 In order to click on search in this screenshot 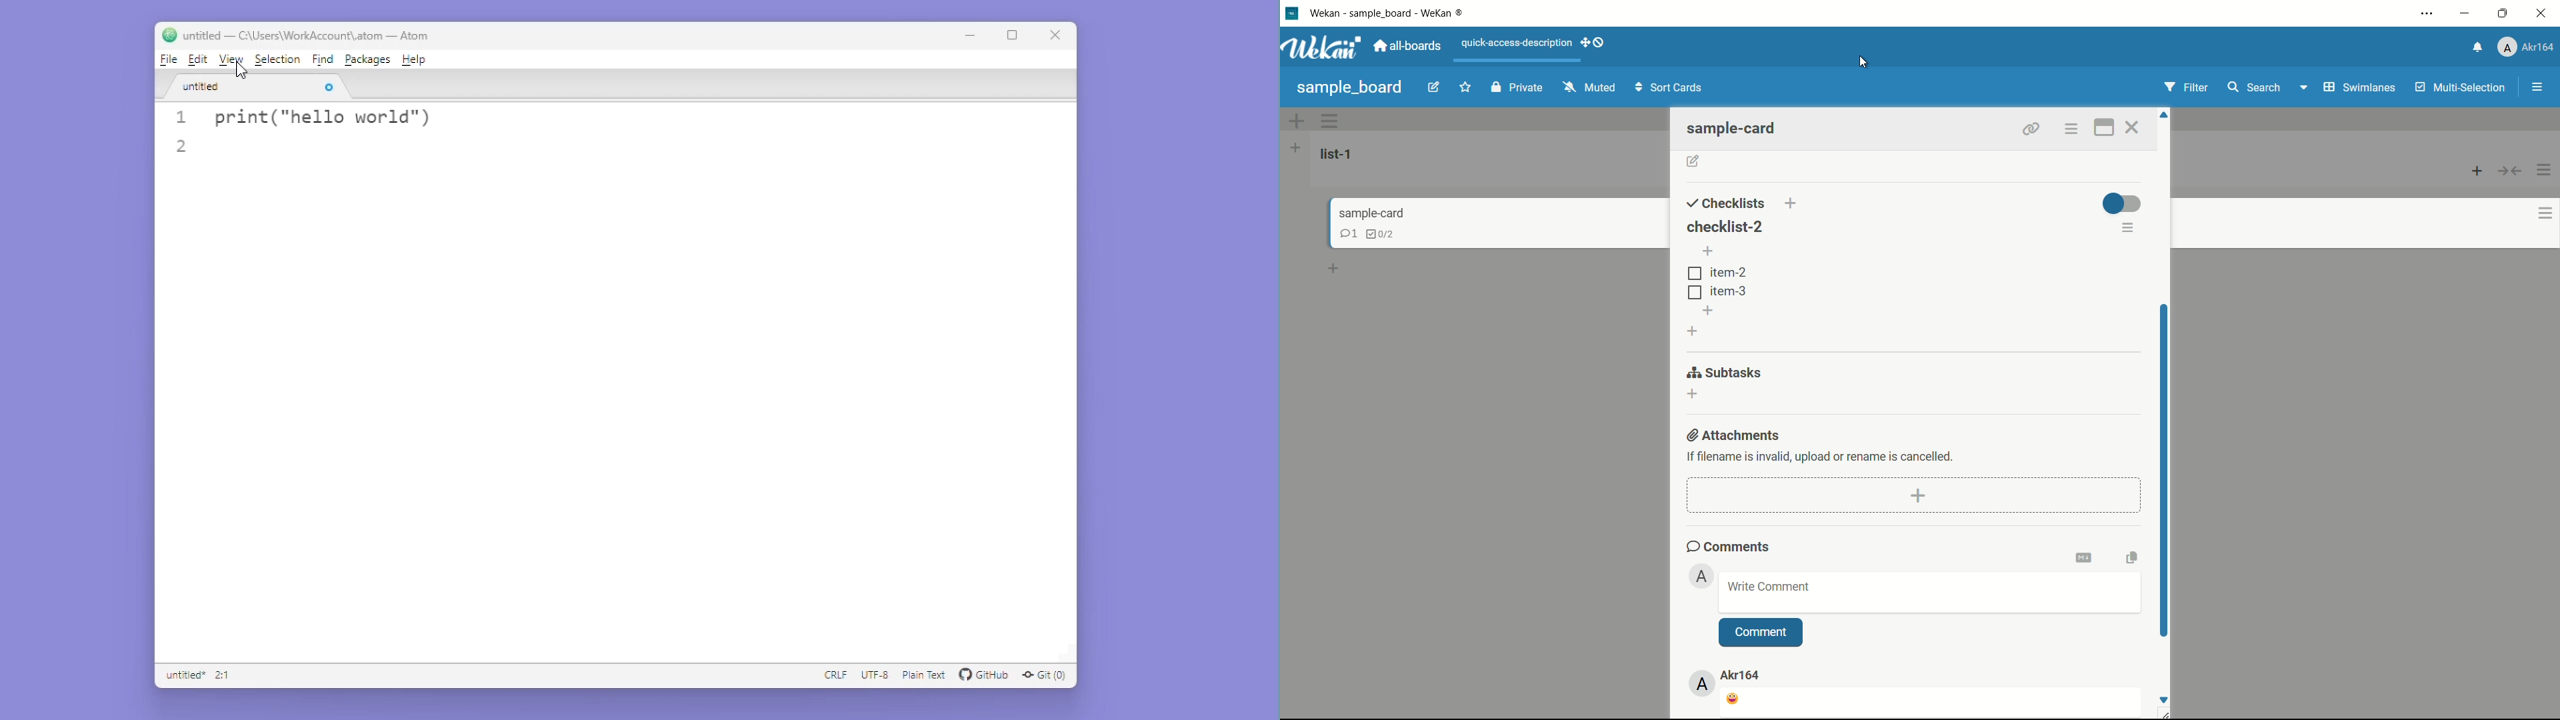, I will do `click(2255, 87)`.